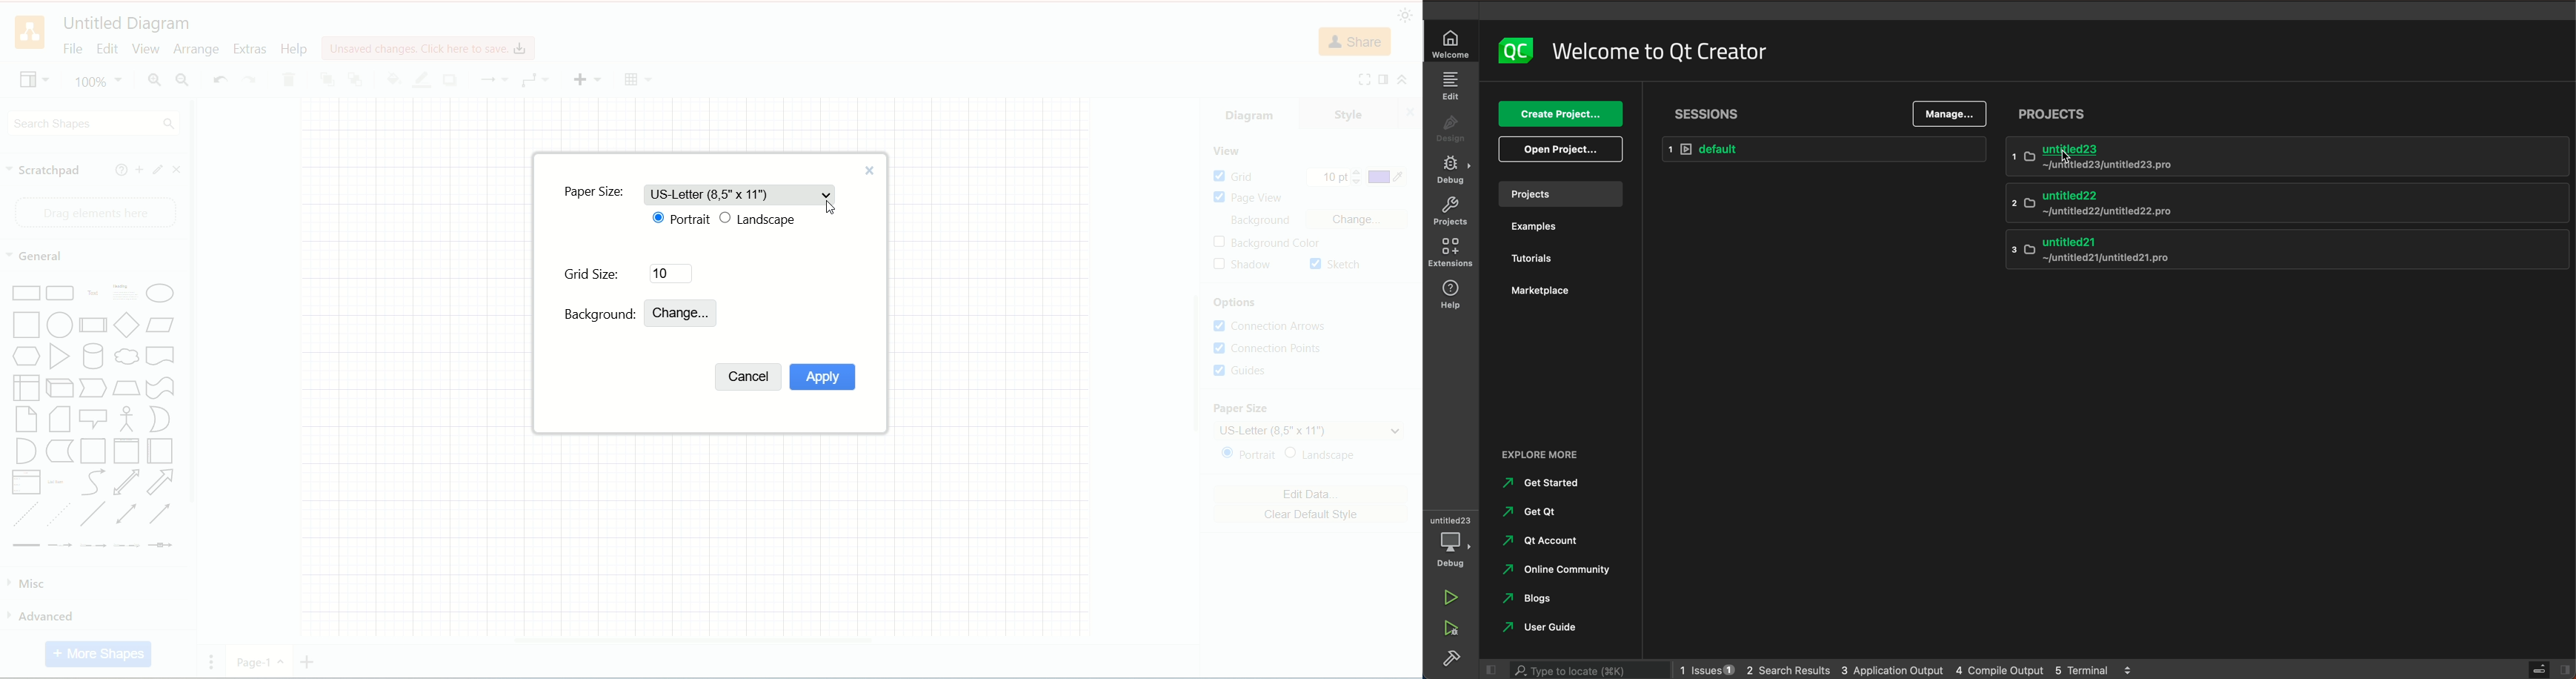 The image size is (2576, 700). What do you see at coordinates (745, 377) in the screenshot?
I see `cancel` at bounding box center [745, 377].